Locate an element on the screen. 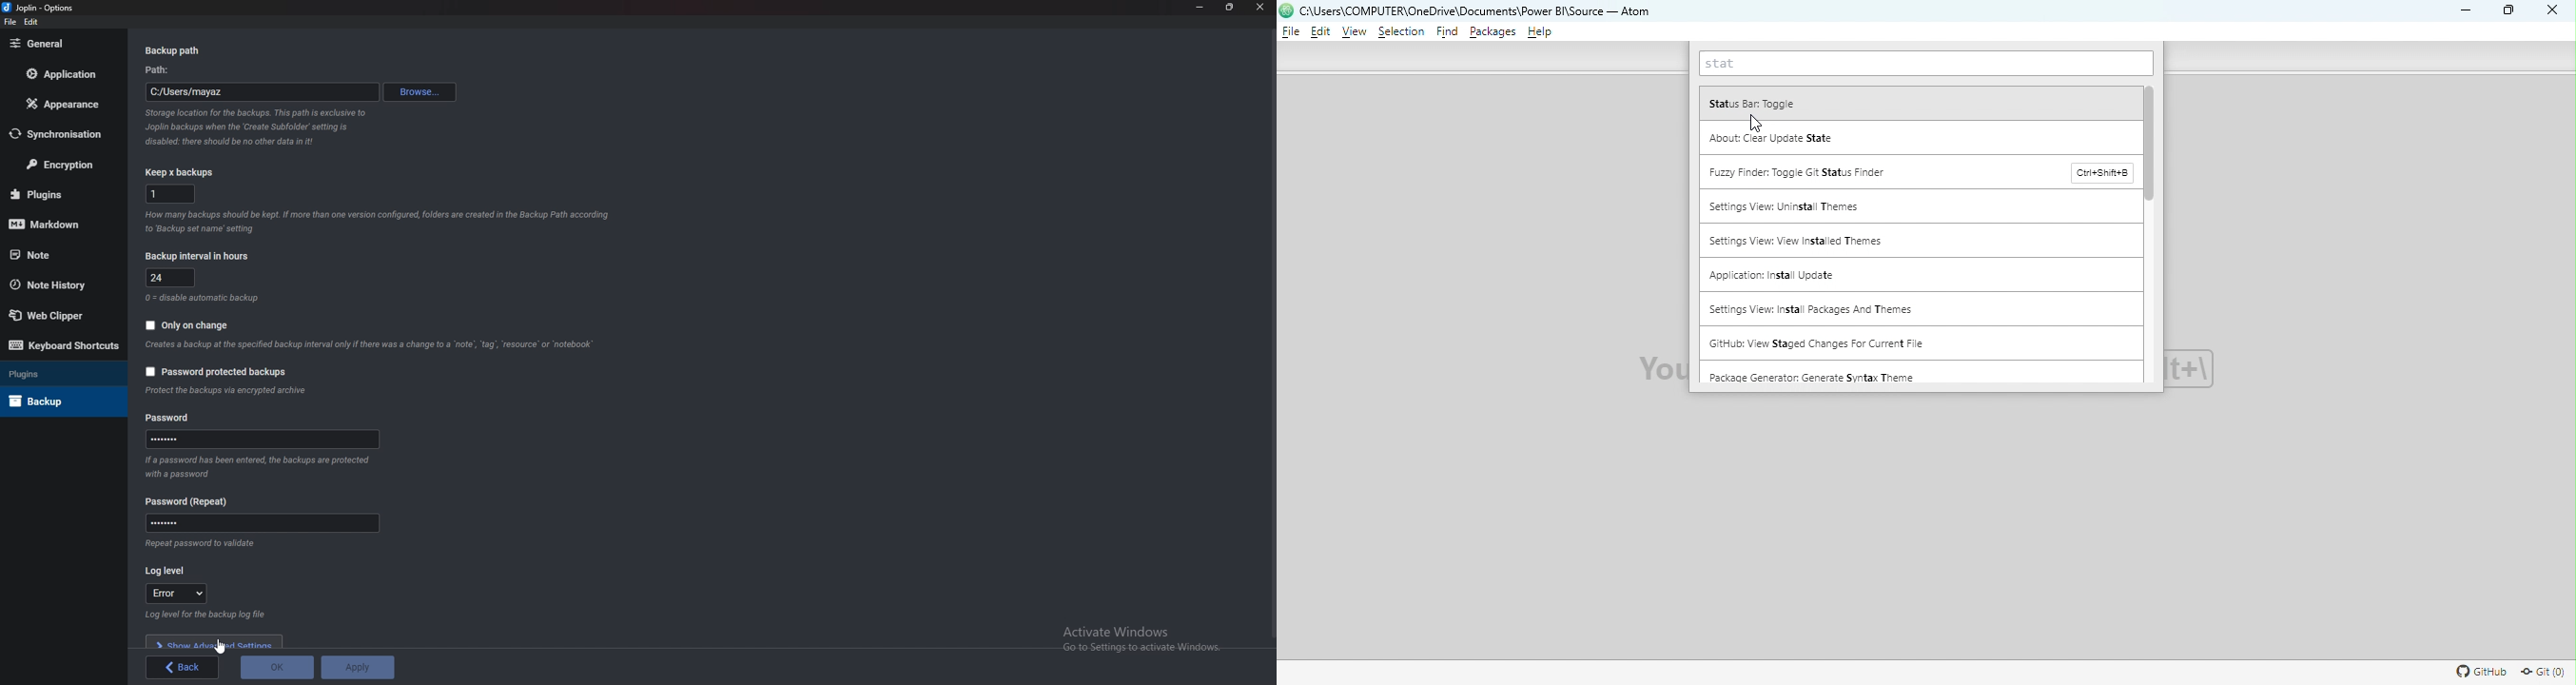 The height and width of the screenshot is (700, 2576). Joplin is located at coordinates (37, 8).